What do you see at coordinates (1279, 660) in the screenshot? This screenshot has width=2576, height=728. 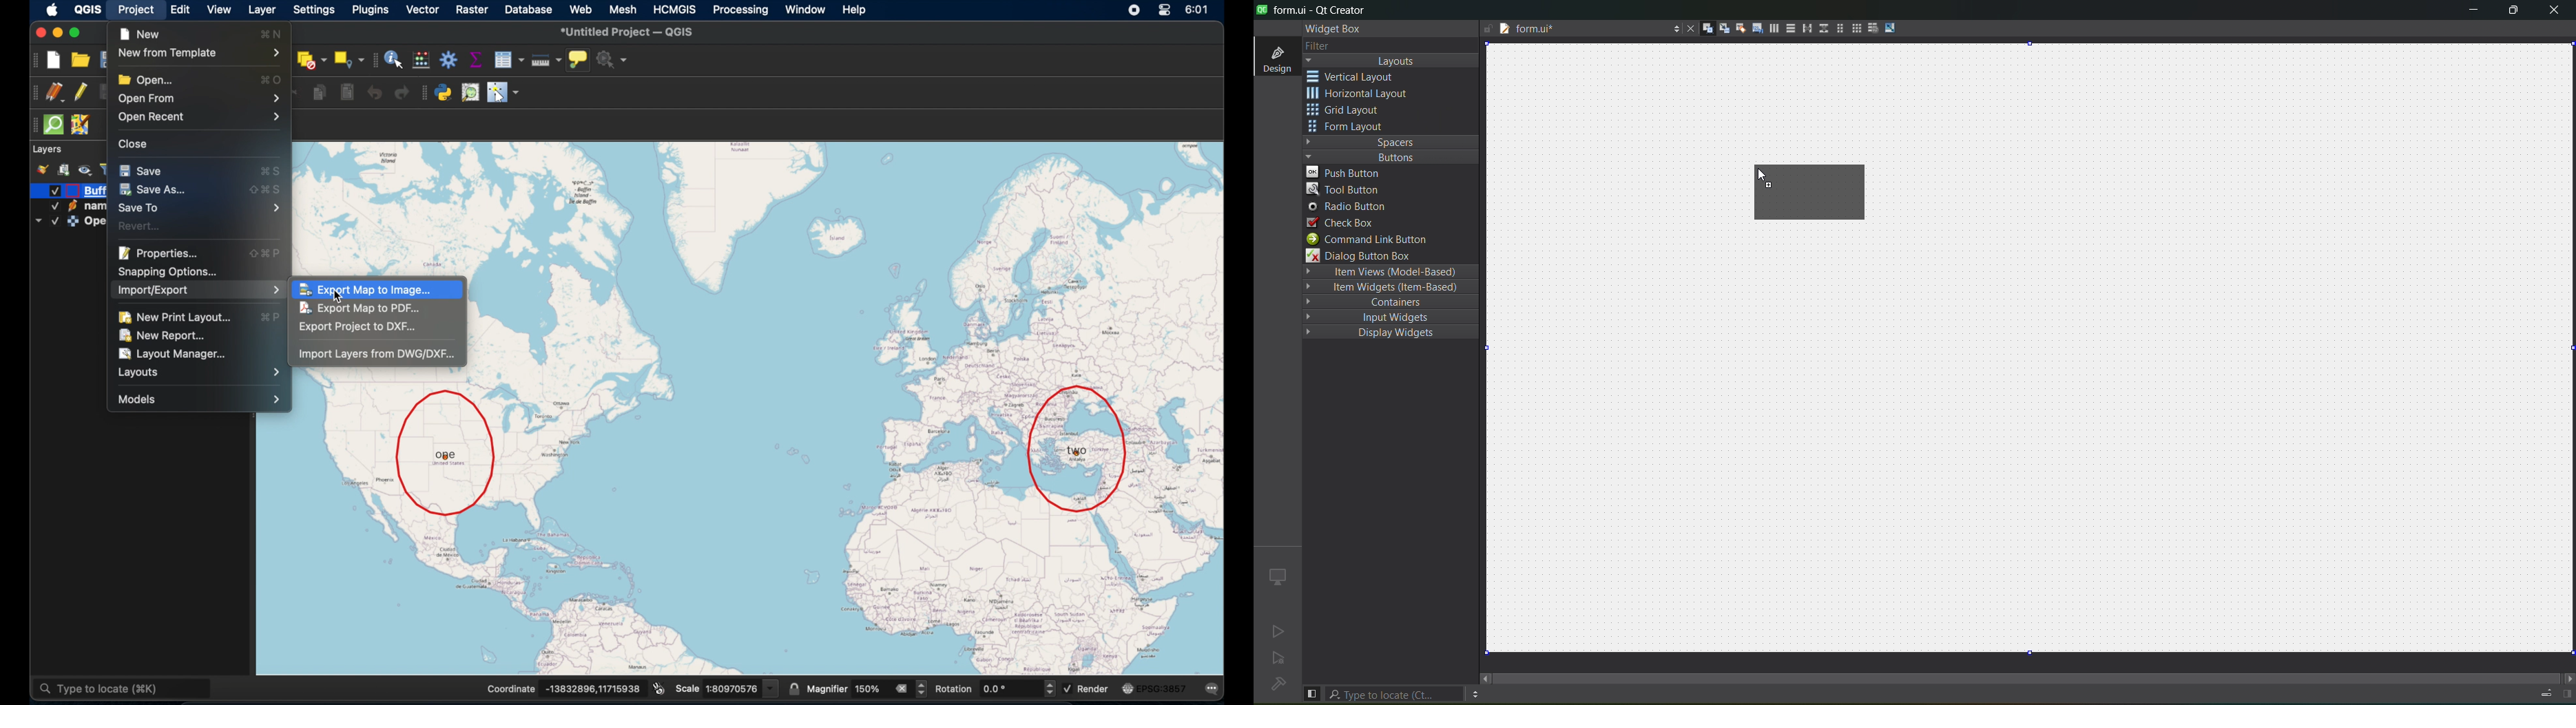 I see `no active project` at bounding box center [1279, 660].